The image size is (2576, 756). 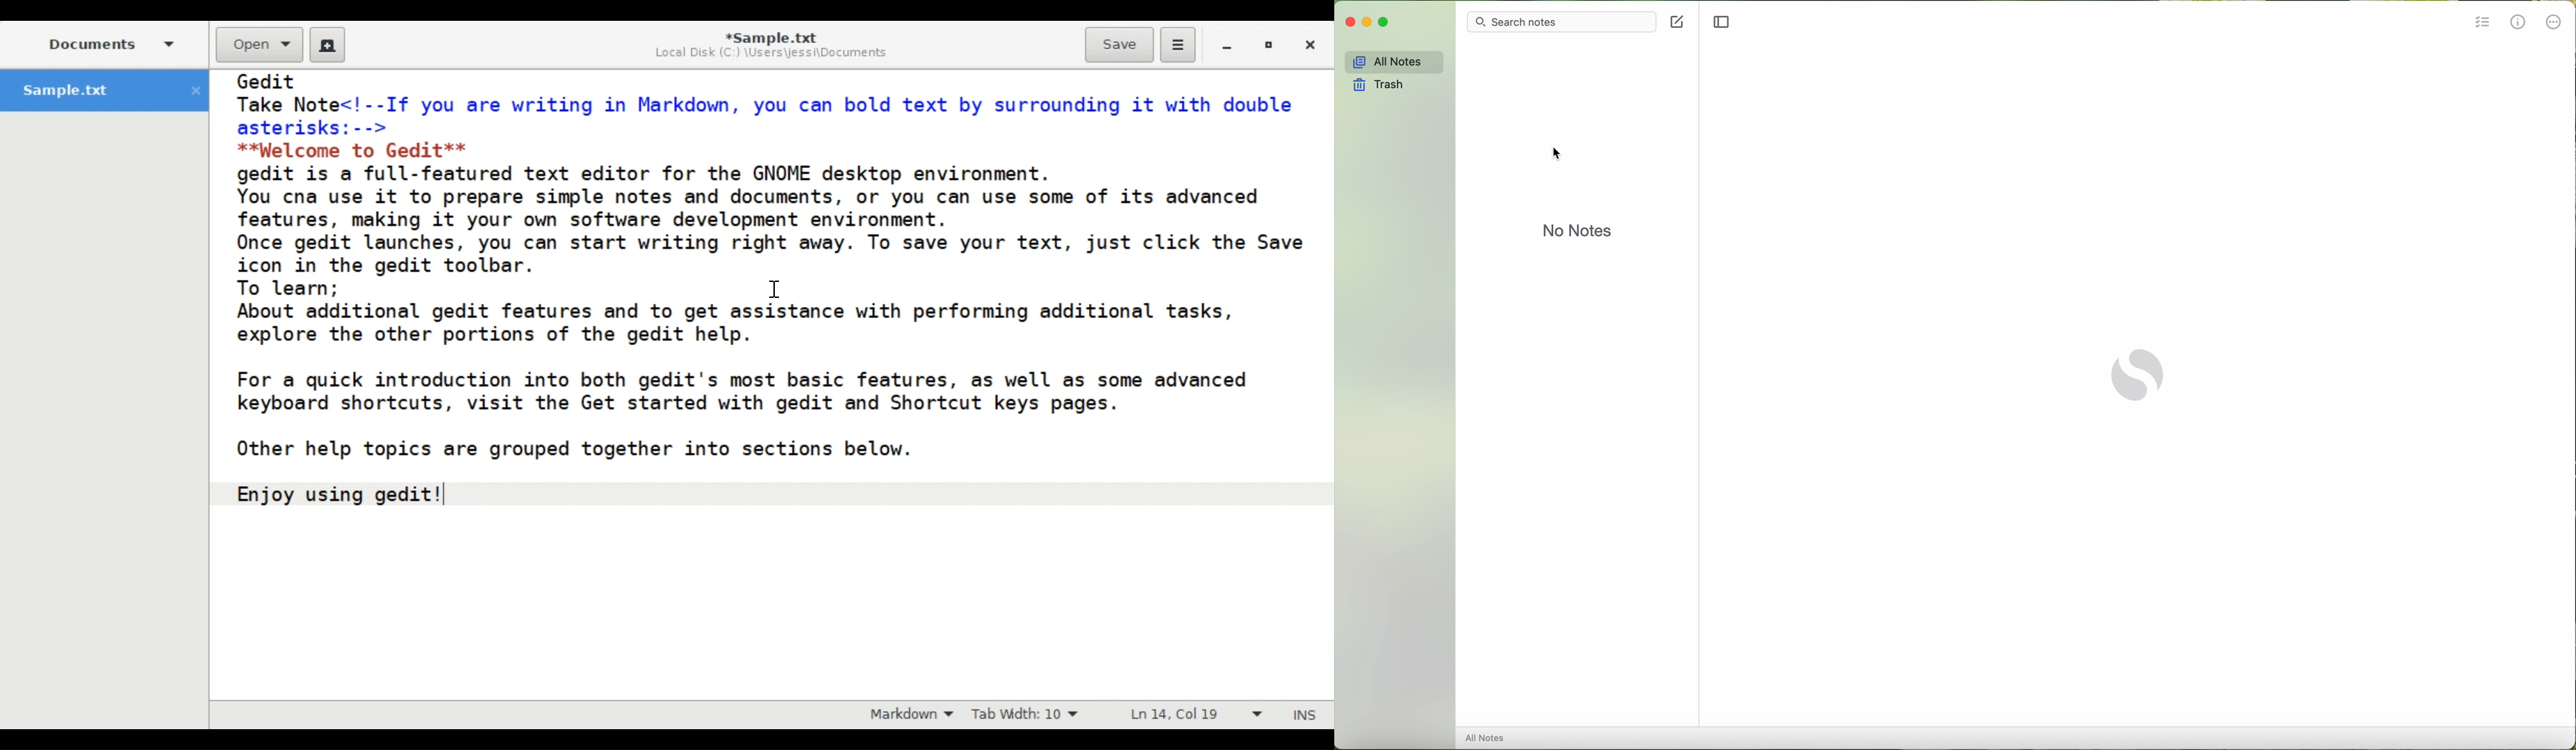 What do you see at coordinates (768, 55) in the screenshot?
I see `Local Disk (C-) \Users\iessi\Documents` at bounding box center [768, 55].